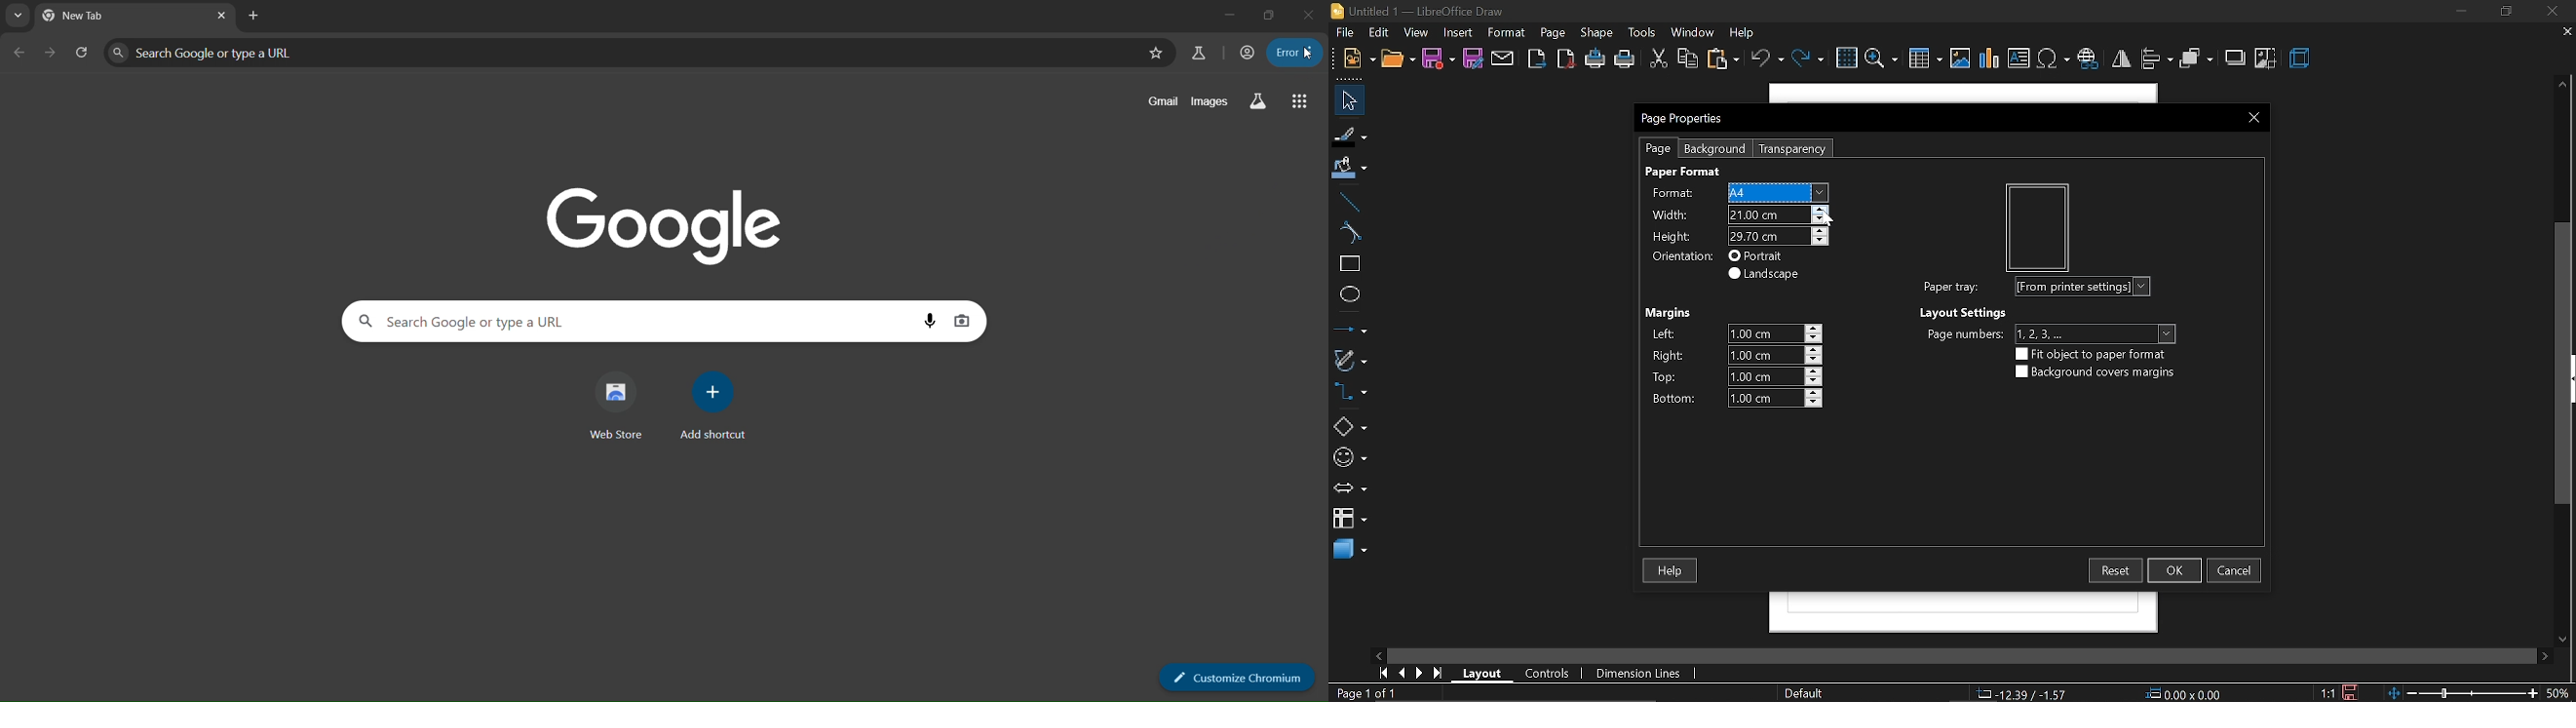  Describe the element at coordinates (1959, 58) in the screenshot. I see `insert image` at that location.